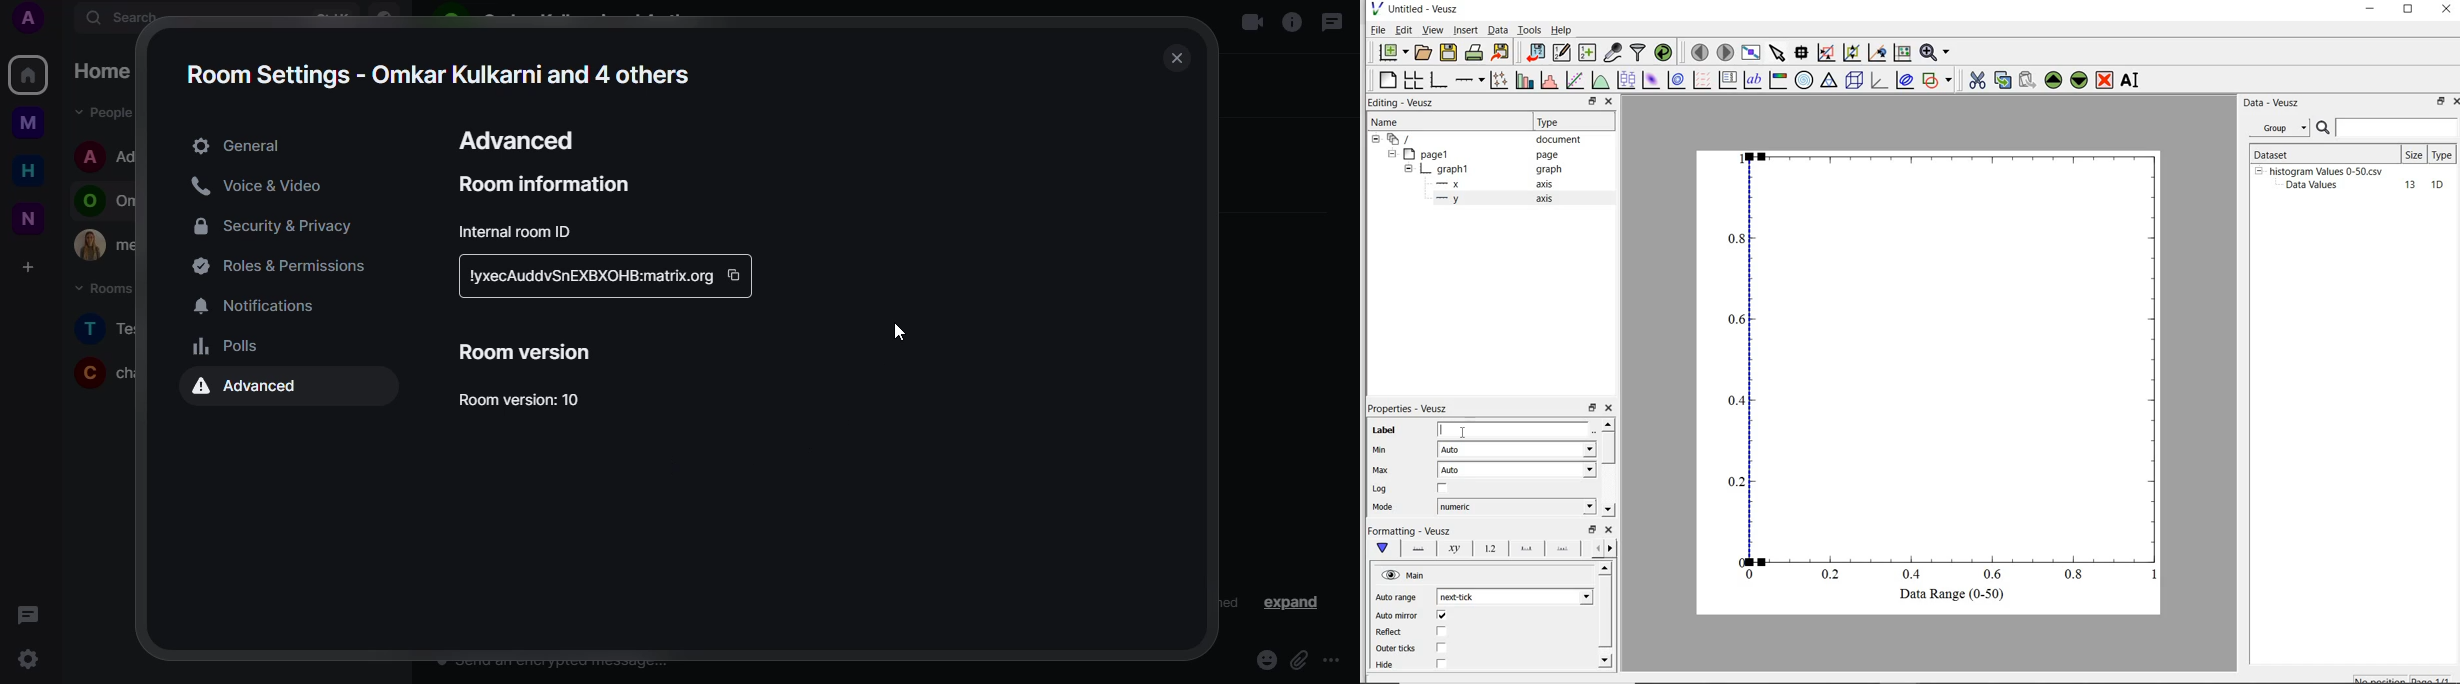  Describe the element at coordinates (1442, 616) in the screenshot. I see `checkbox` at that location.